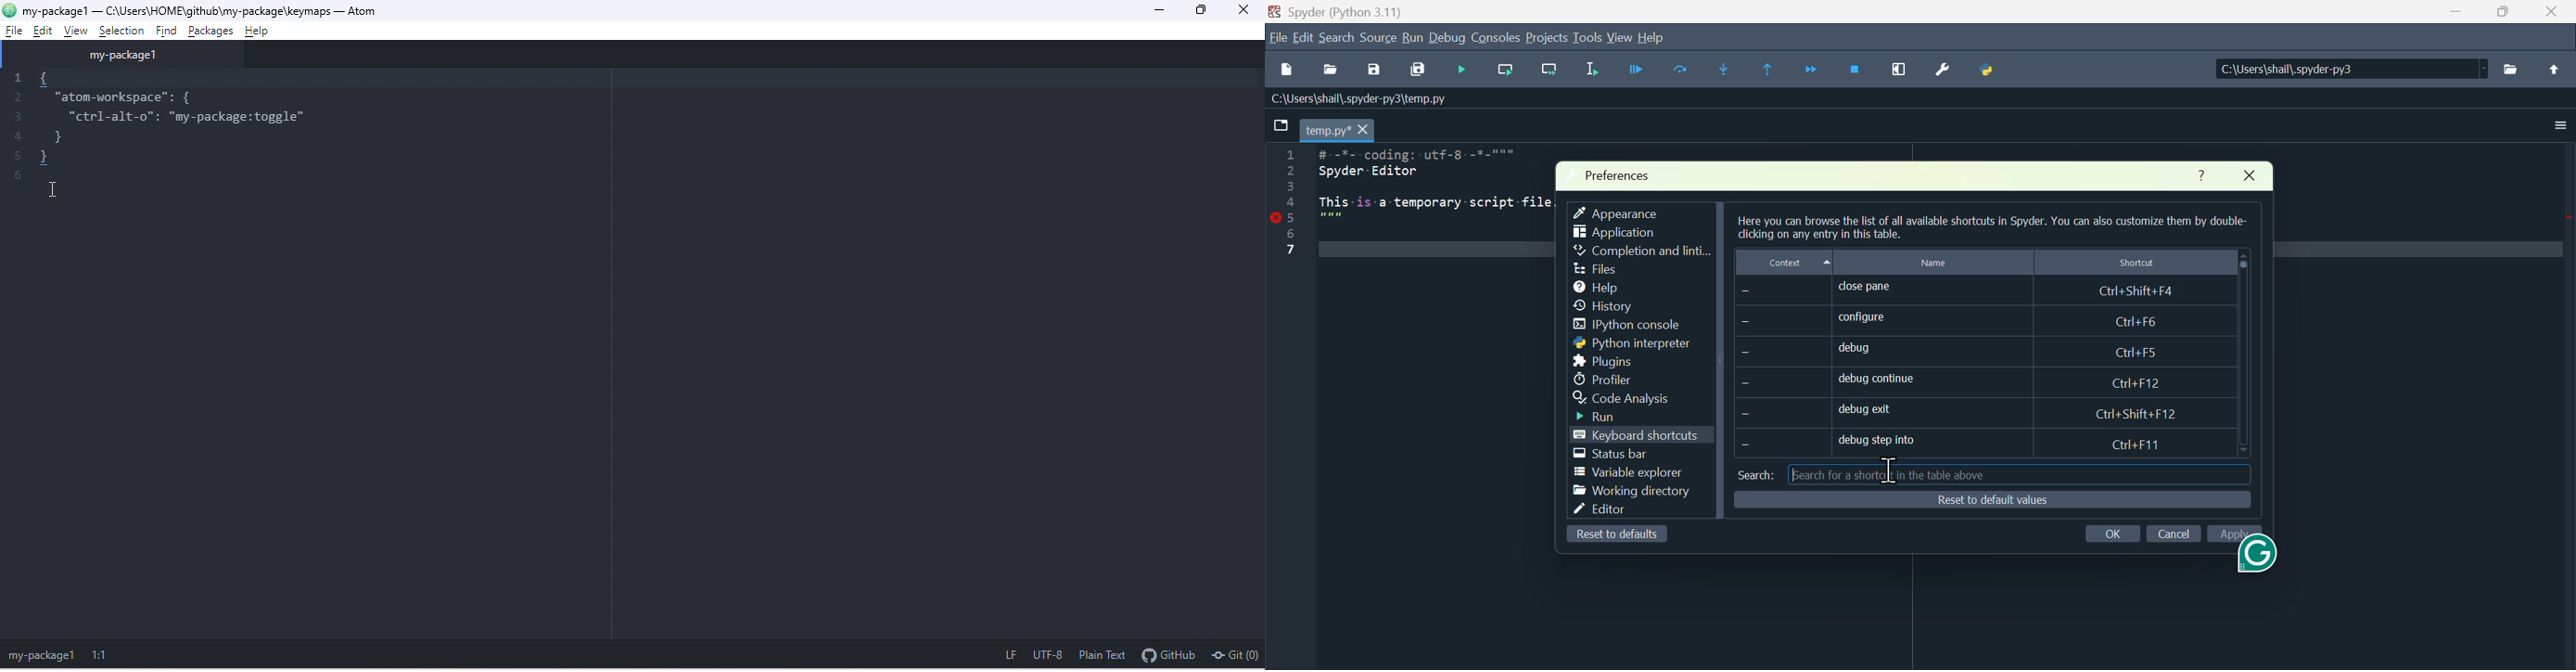  What do you see at coordinates (1643, 251) in the screenshot?
I see `Completion` at bounding box center [1643, 251].